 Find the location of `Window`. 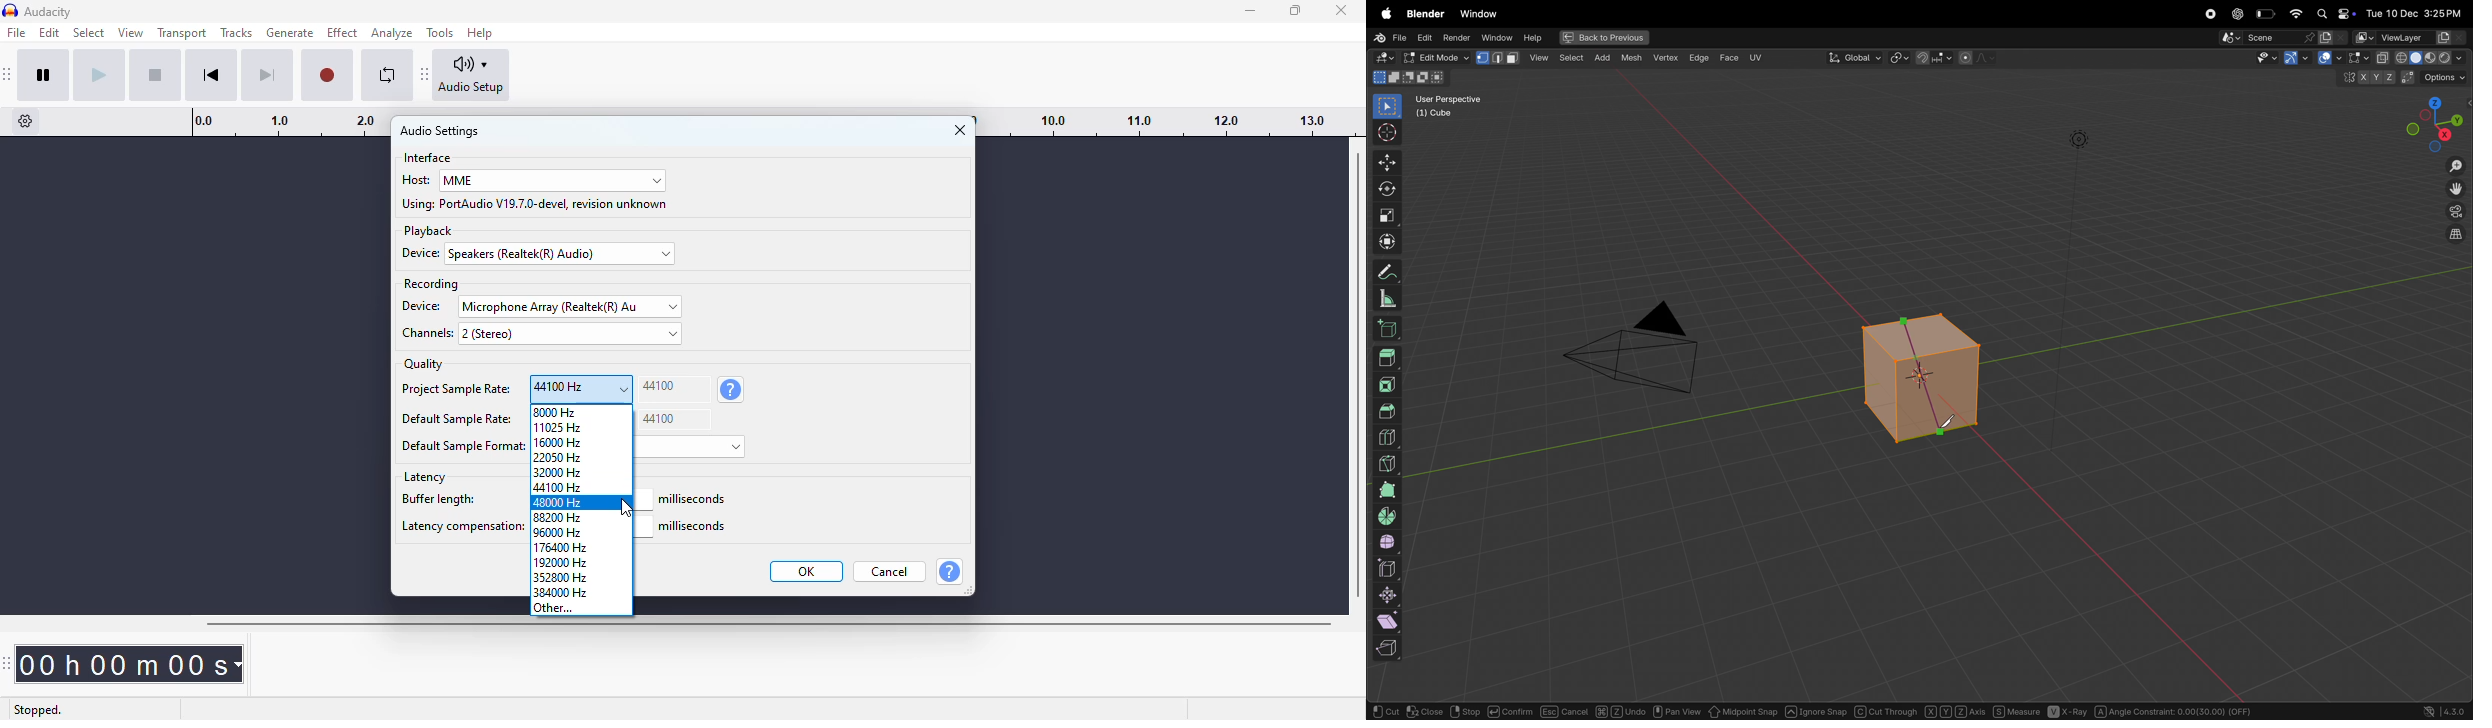

Window is located at coordinates (1496, 37).